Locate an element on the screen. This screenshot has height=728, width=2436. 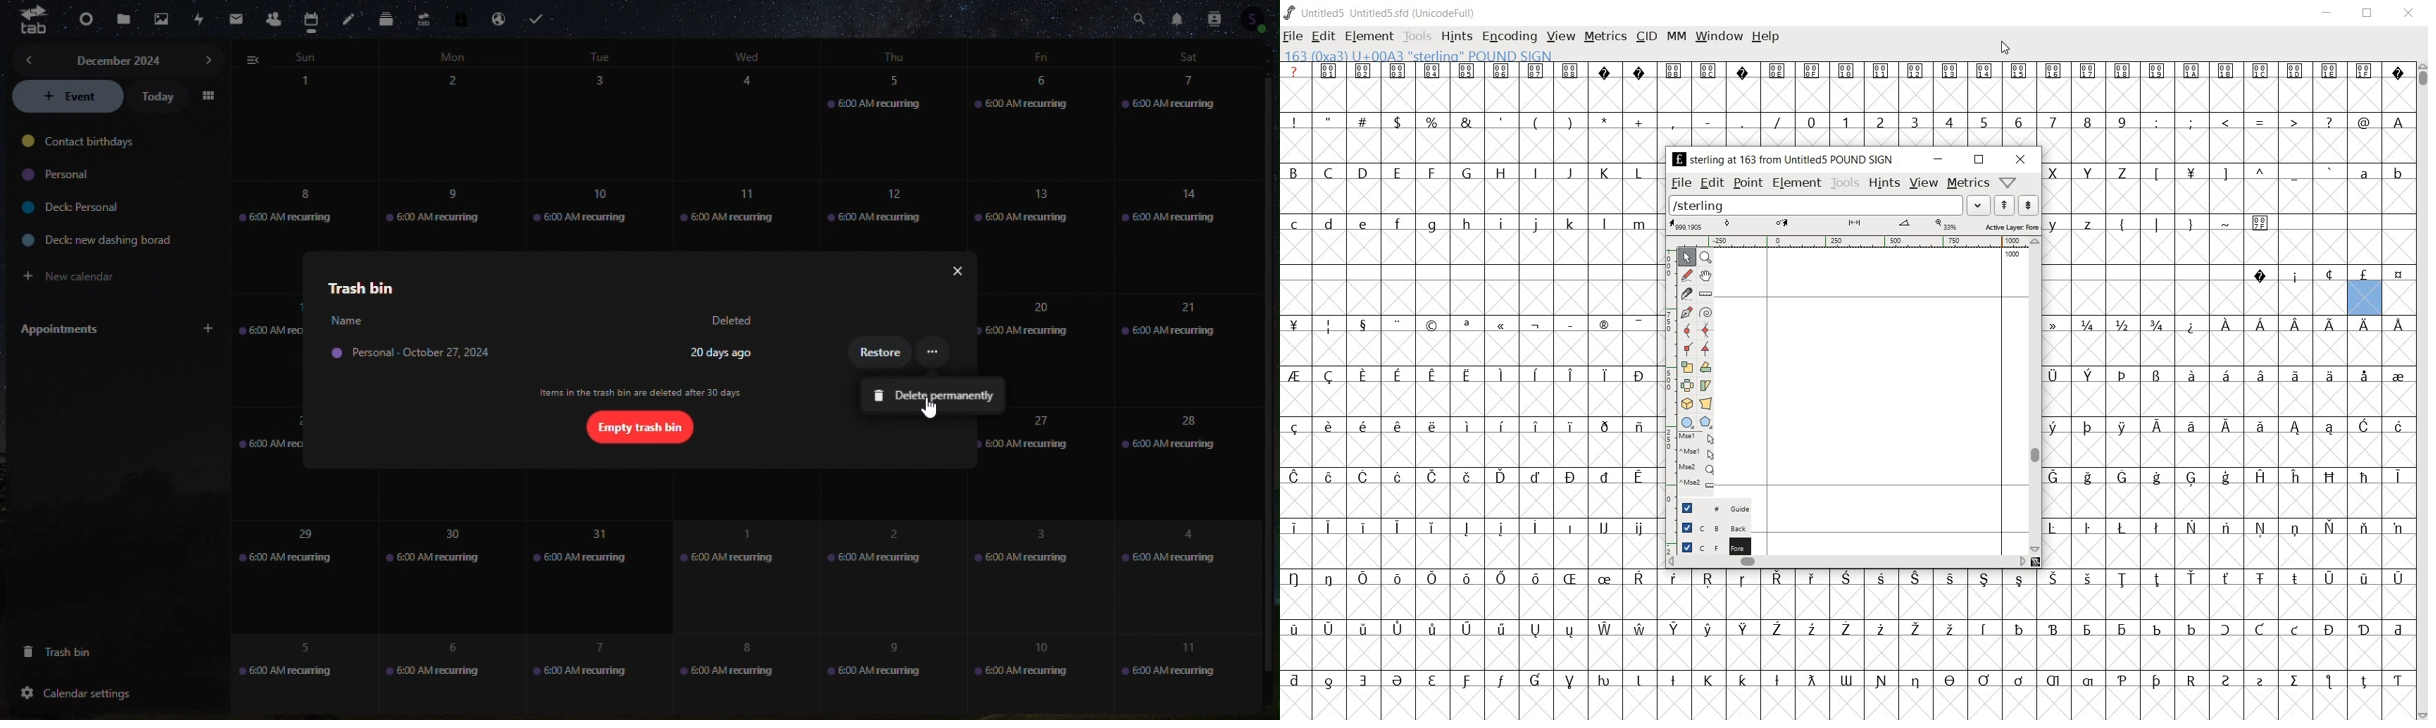
Symbol is located at coordinates (2297, 528).